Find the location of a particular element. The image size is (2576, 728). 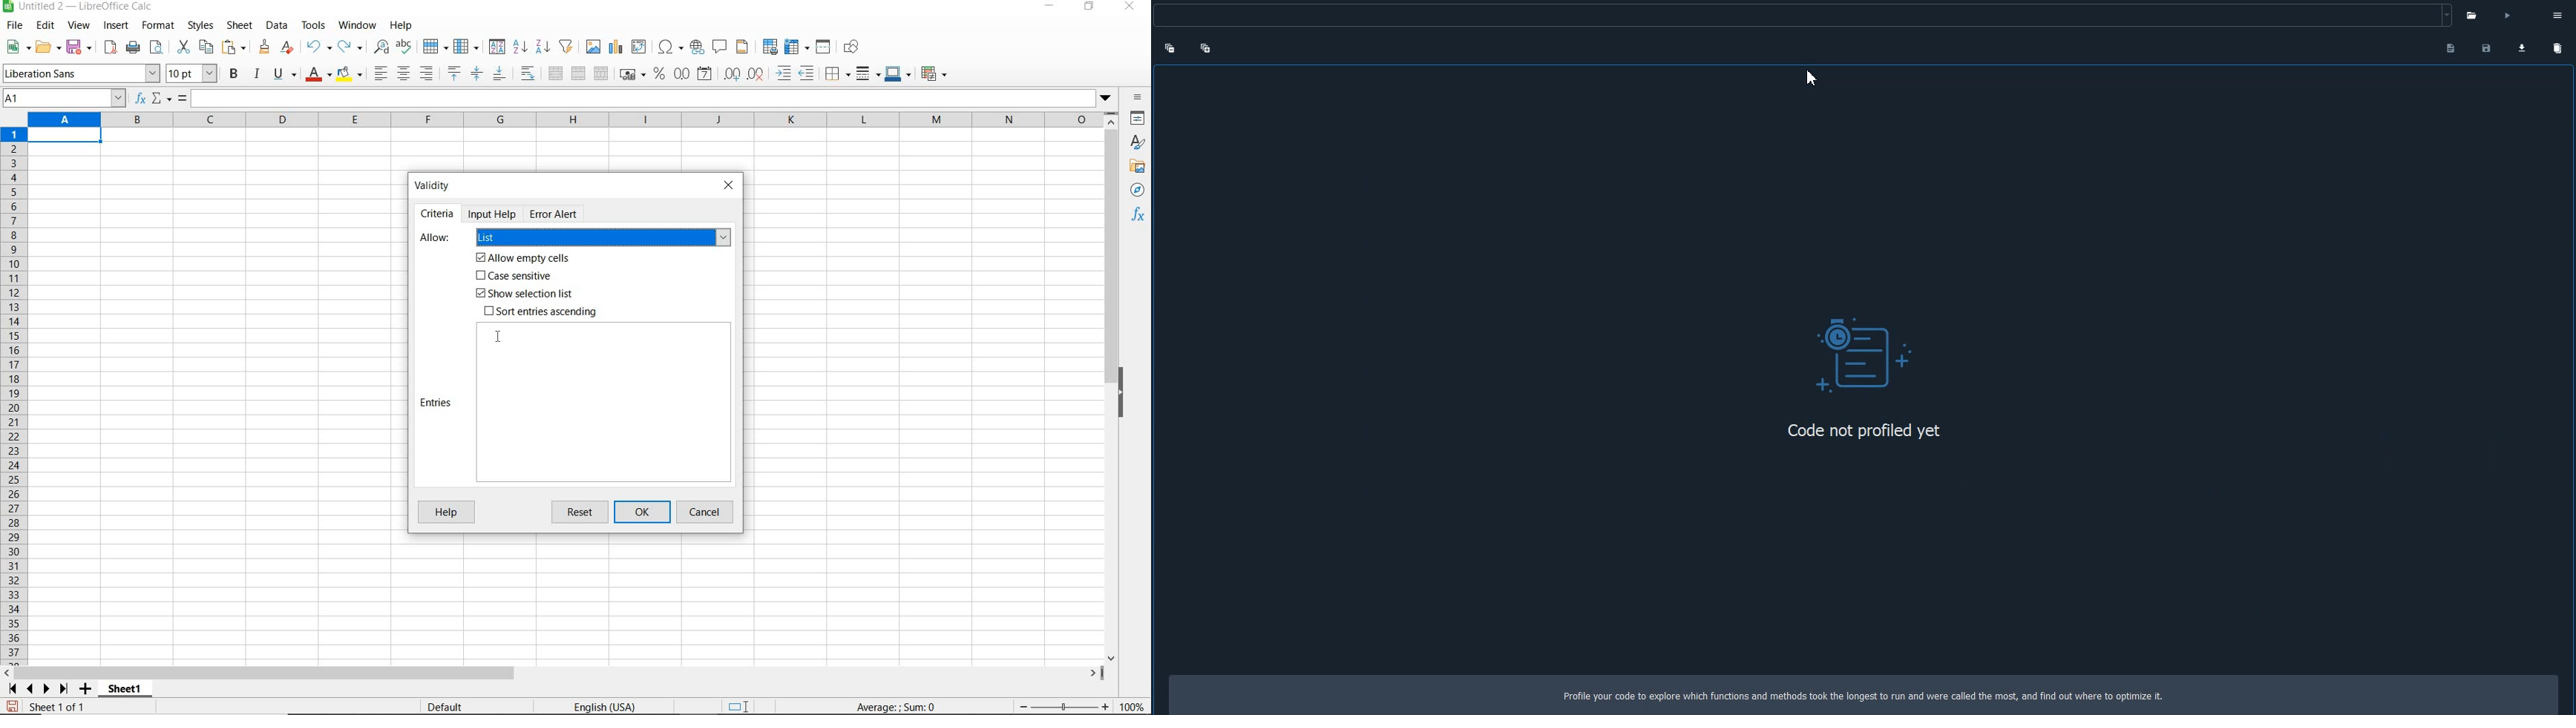

save is located at coordinates (80, 47).